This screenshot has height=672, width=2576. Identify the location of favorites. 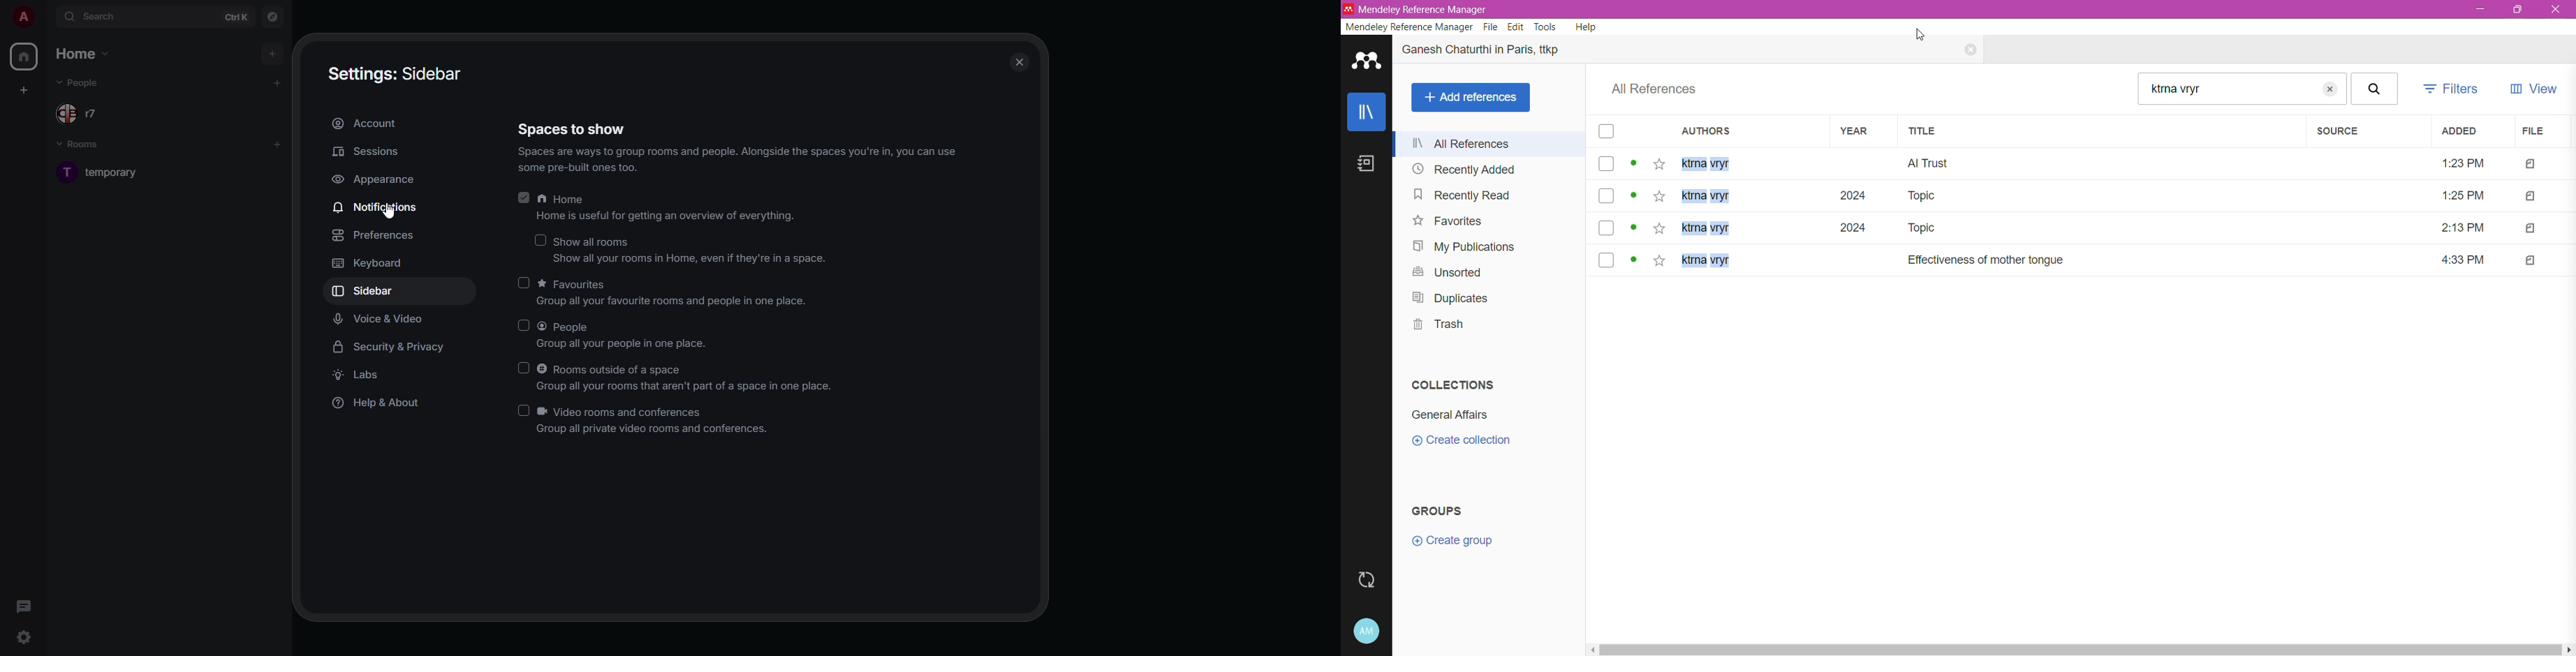
(671, 295).